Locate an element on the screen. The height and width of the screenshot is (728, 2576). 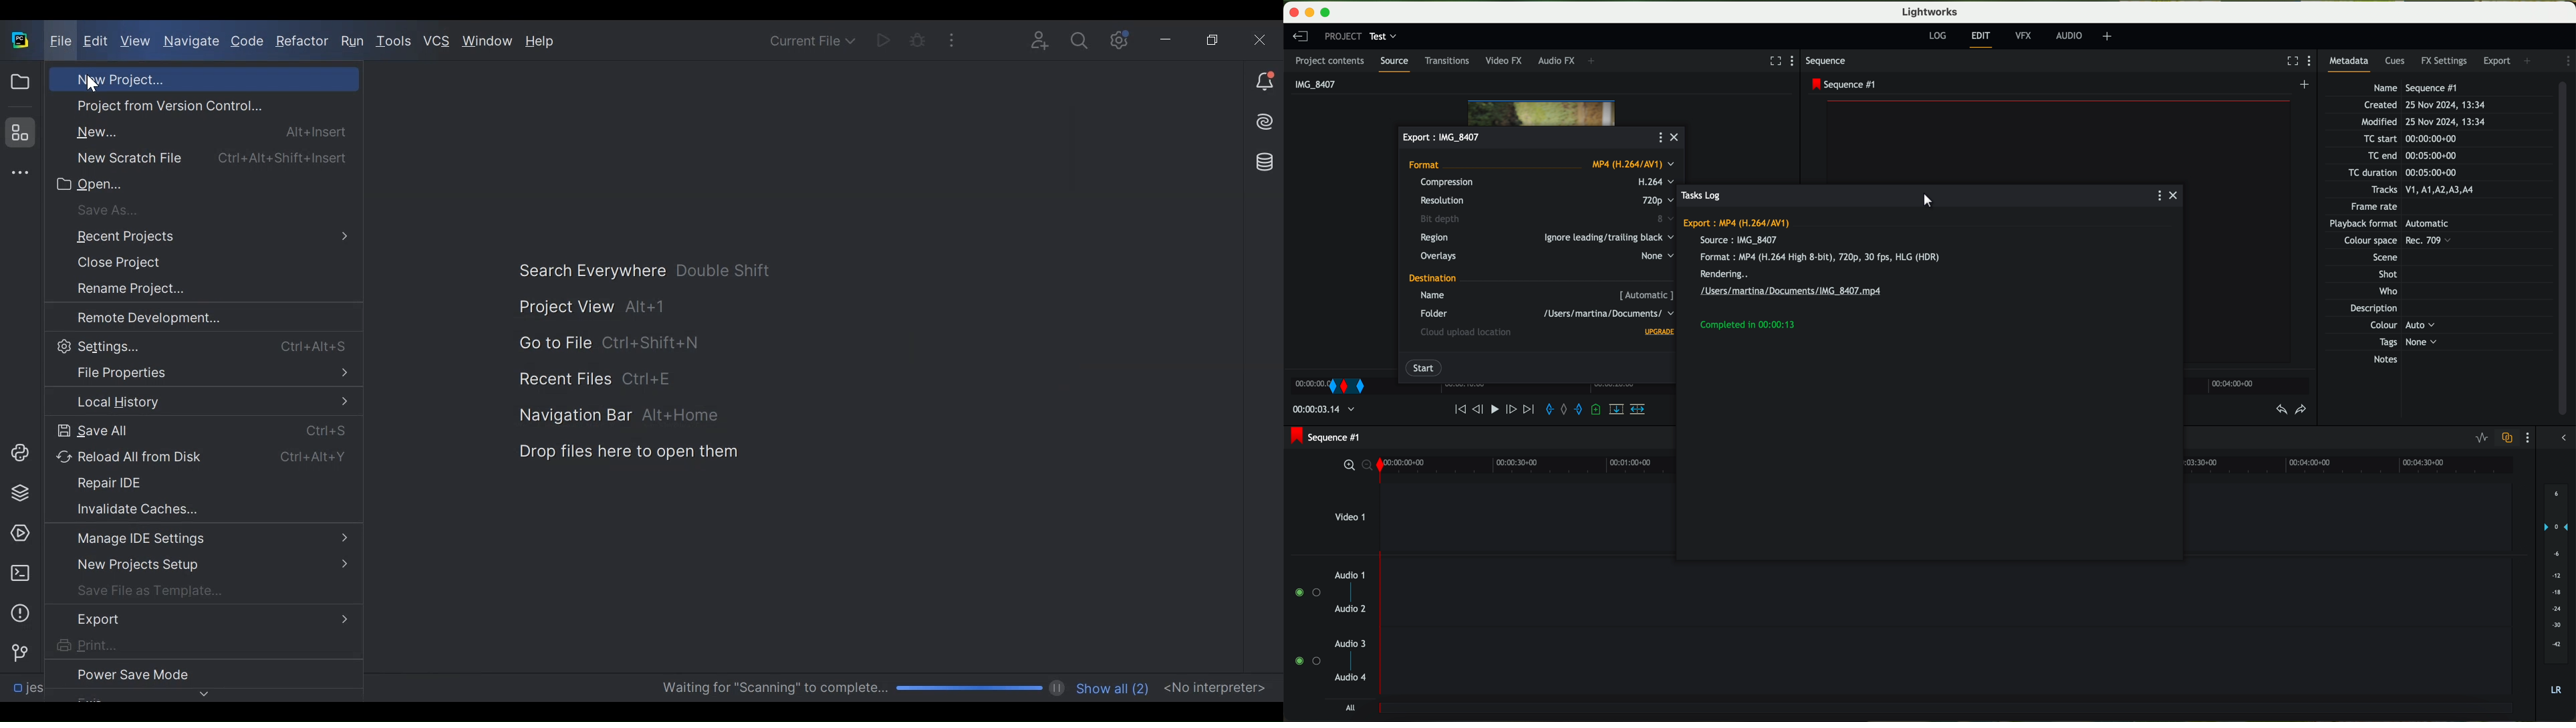
Shot is located at coordinates (2387, 274).